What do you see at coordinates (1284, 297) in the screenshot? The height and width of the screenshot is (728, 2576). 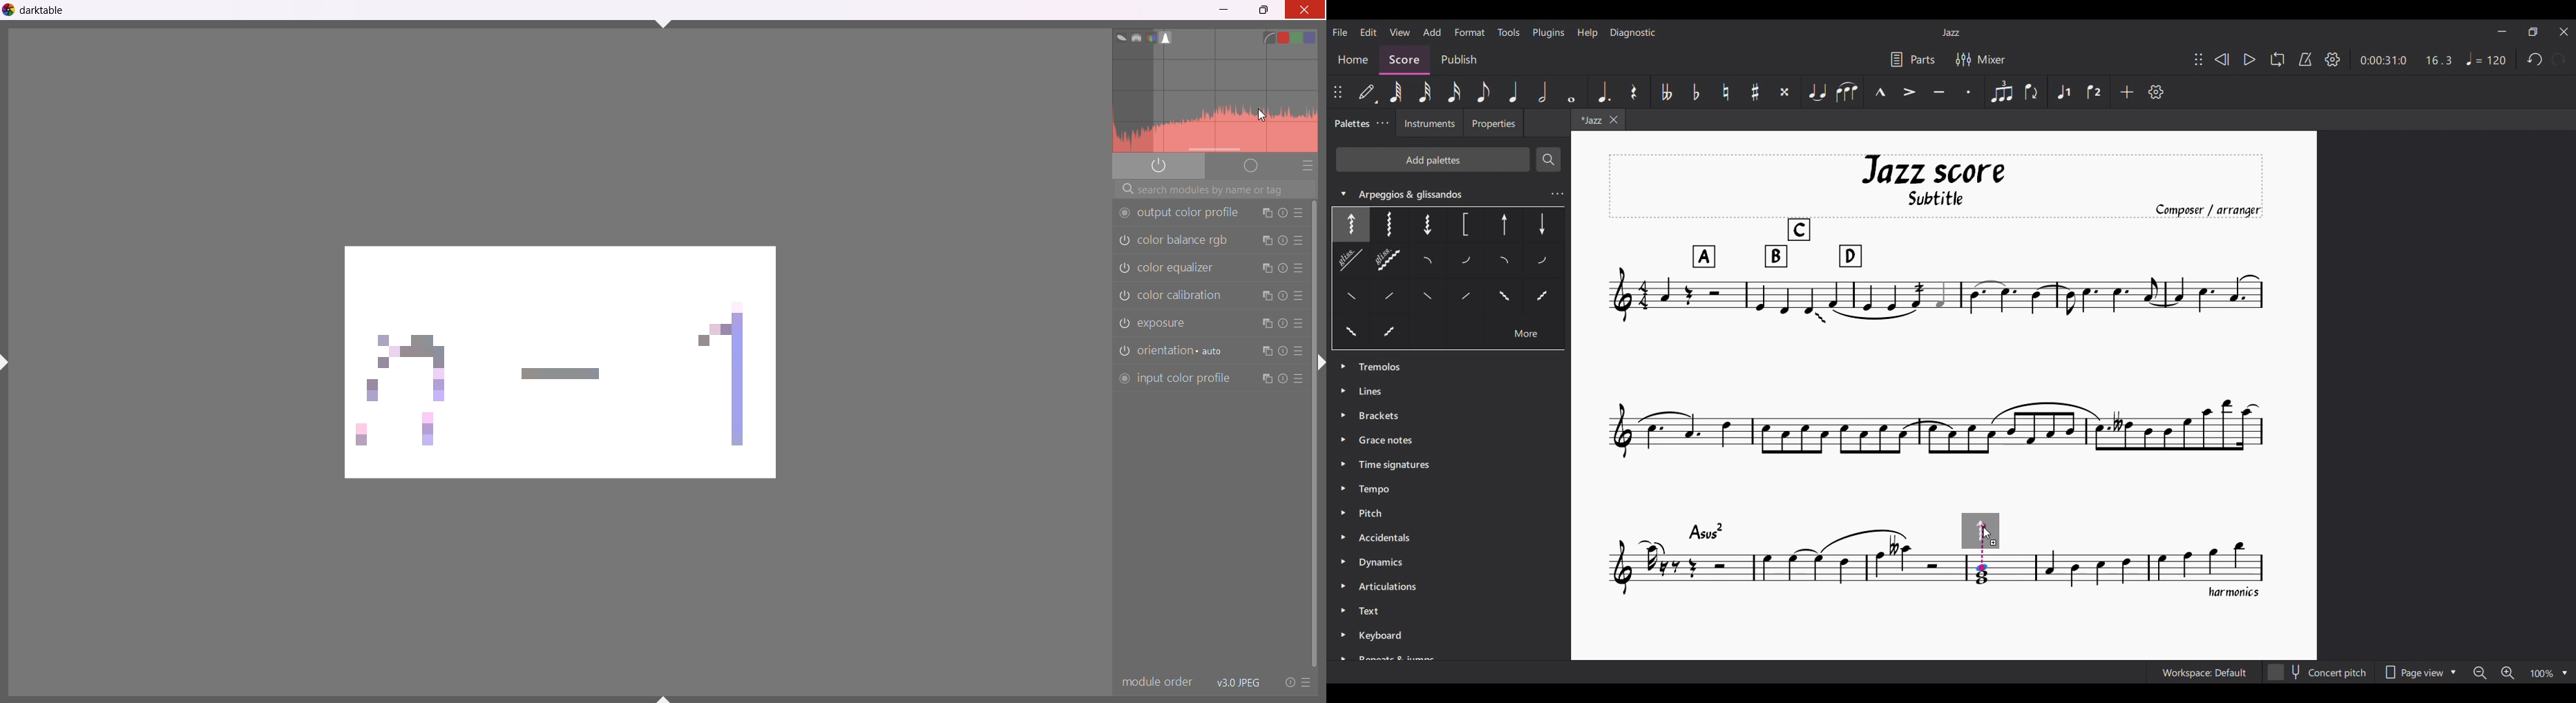 I see `reset parameters` at bounding box center [1284, 297].